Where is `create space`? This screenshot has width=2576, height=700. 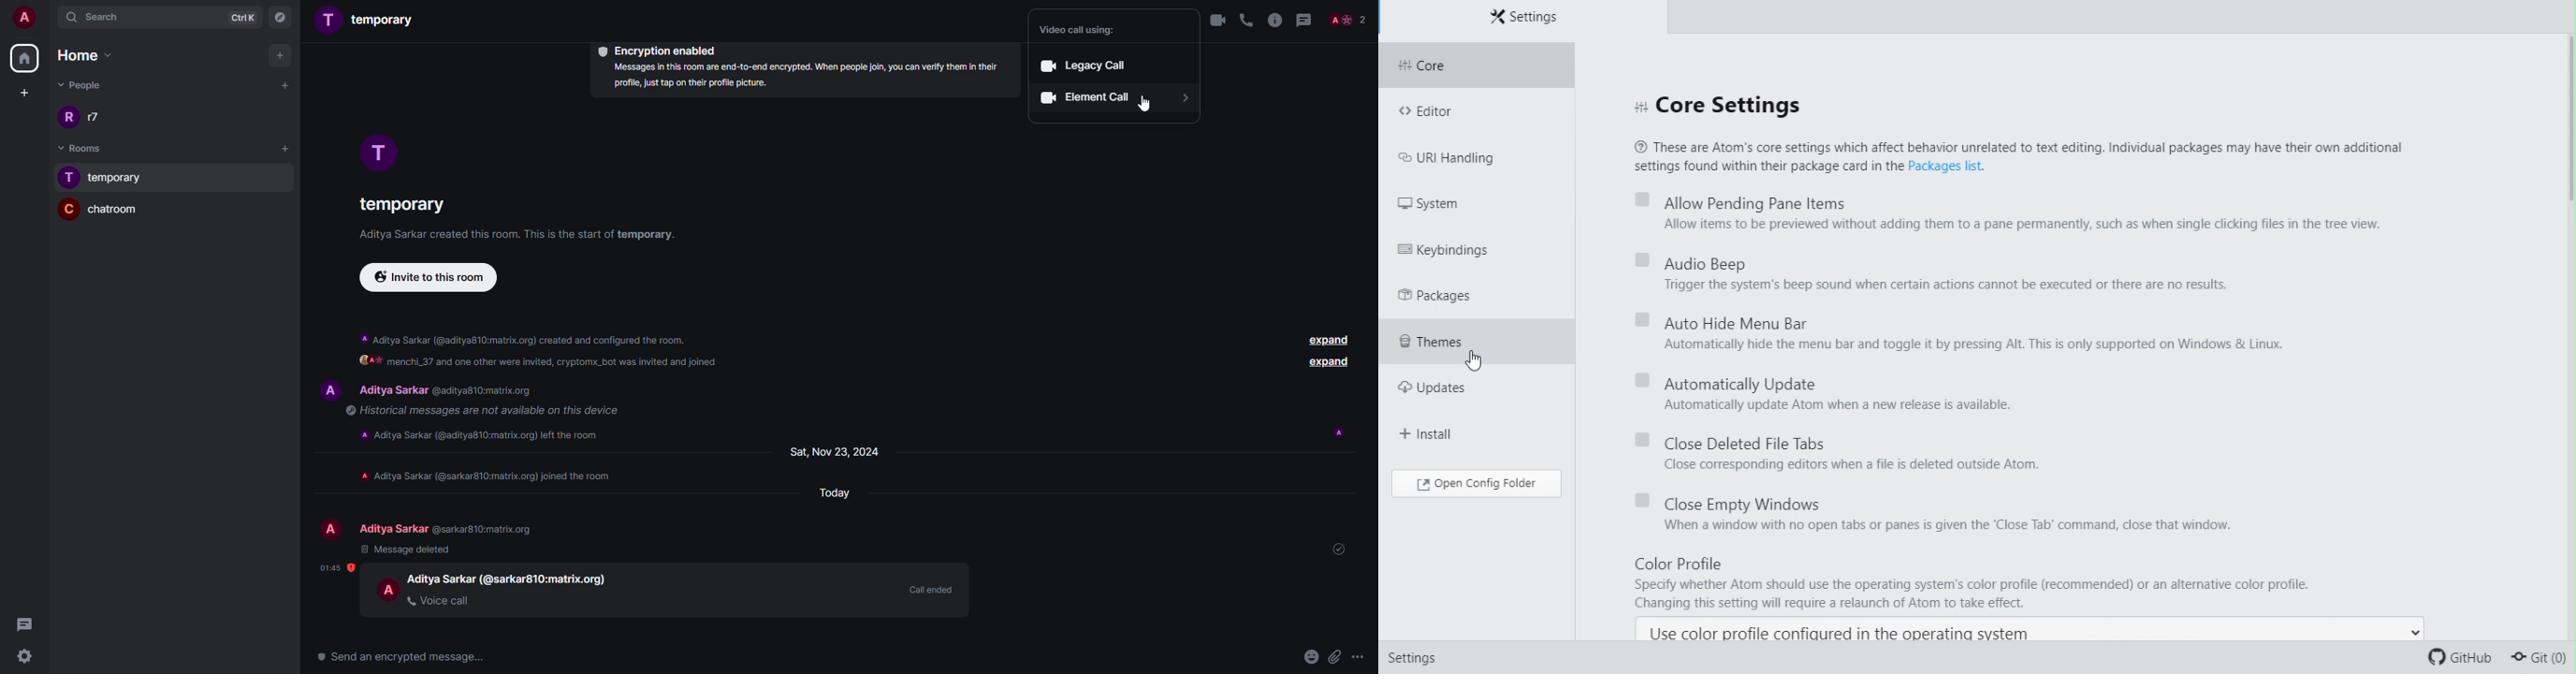 create space is located at coordinates (22, 93).